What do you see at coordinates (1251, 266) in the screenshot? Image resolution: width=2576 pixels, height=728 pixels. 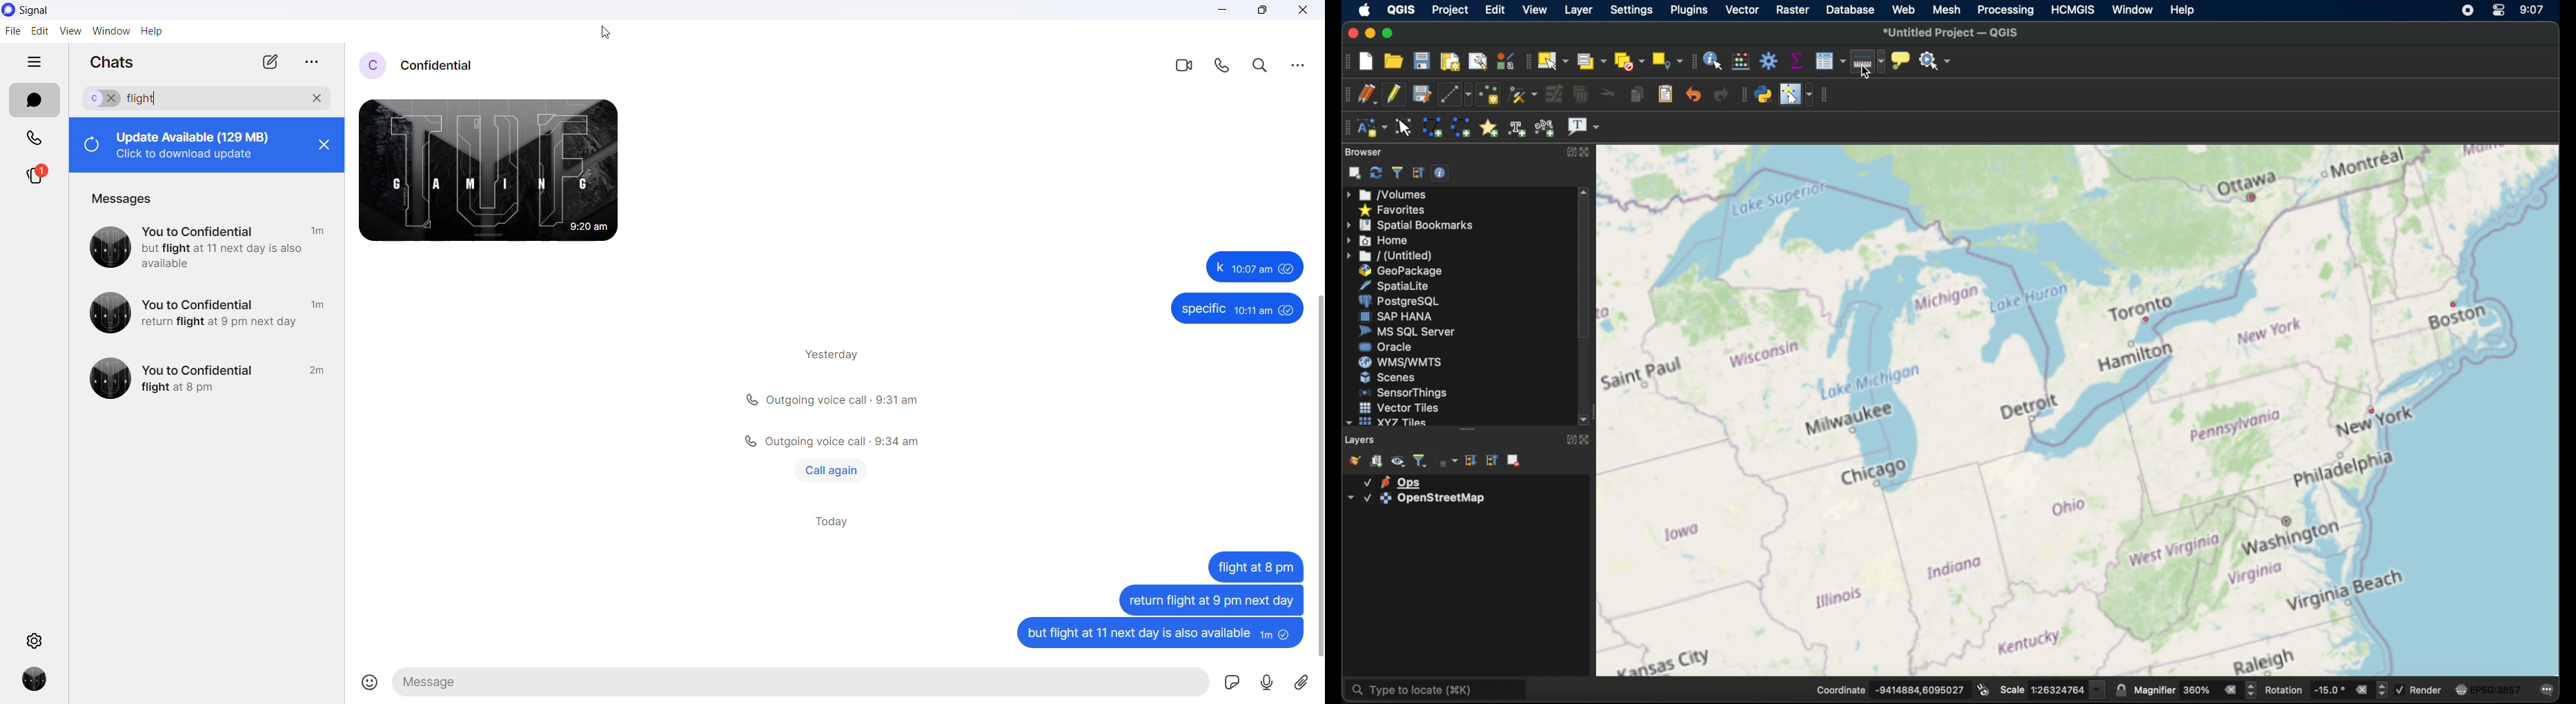 I see `` at bounding box center [1251, 266].